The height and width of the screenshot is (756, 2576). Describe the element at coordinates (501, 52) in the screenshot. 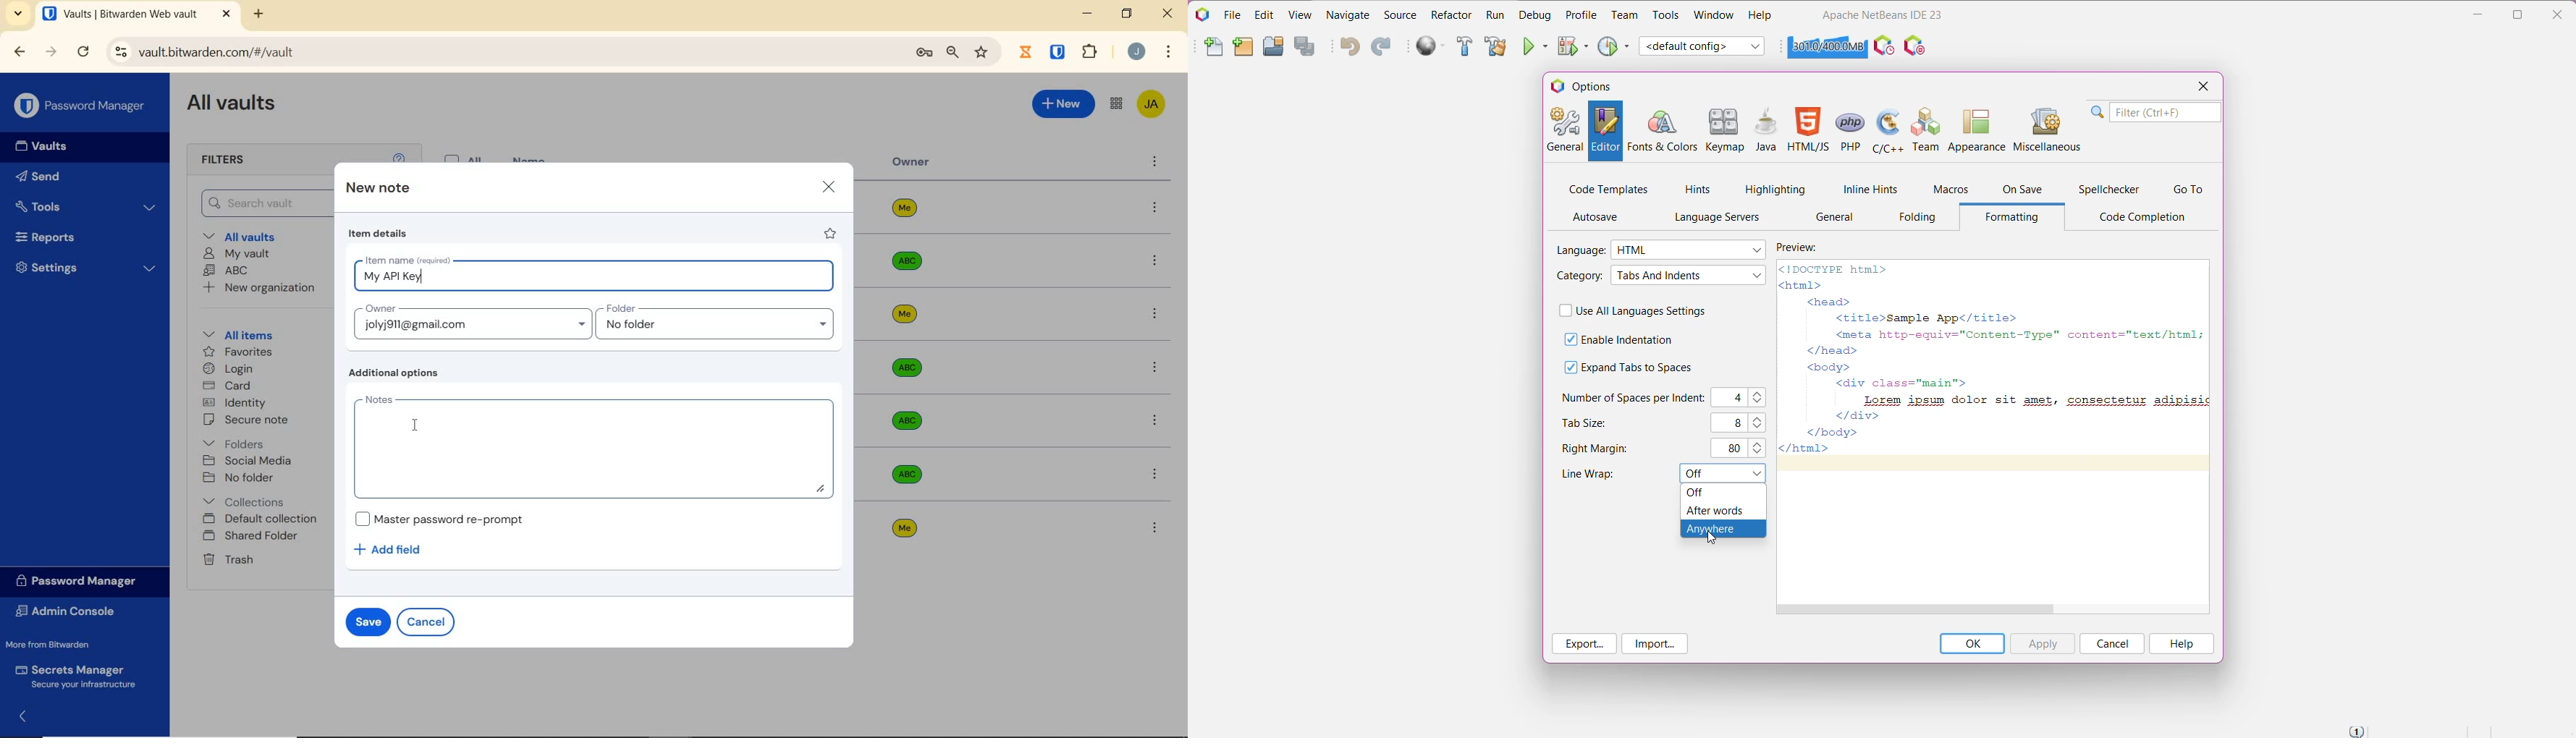

I see `address bar` at that location.